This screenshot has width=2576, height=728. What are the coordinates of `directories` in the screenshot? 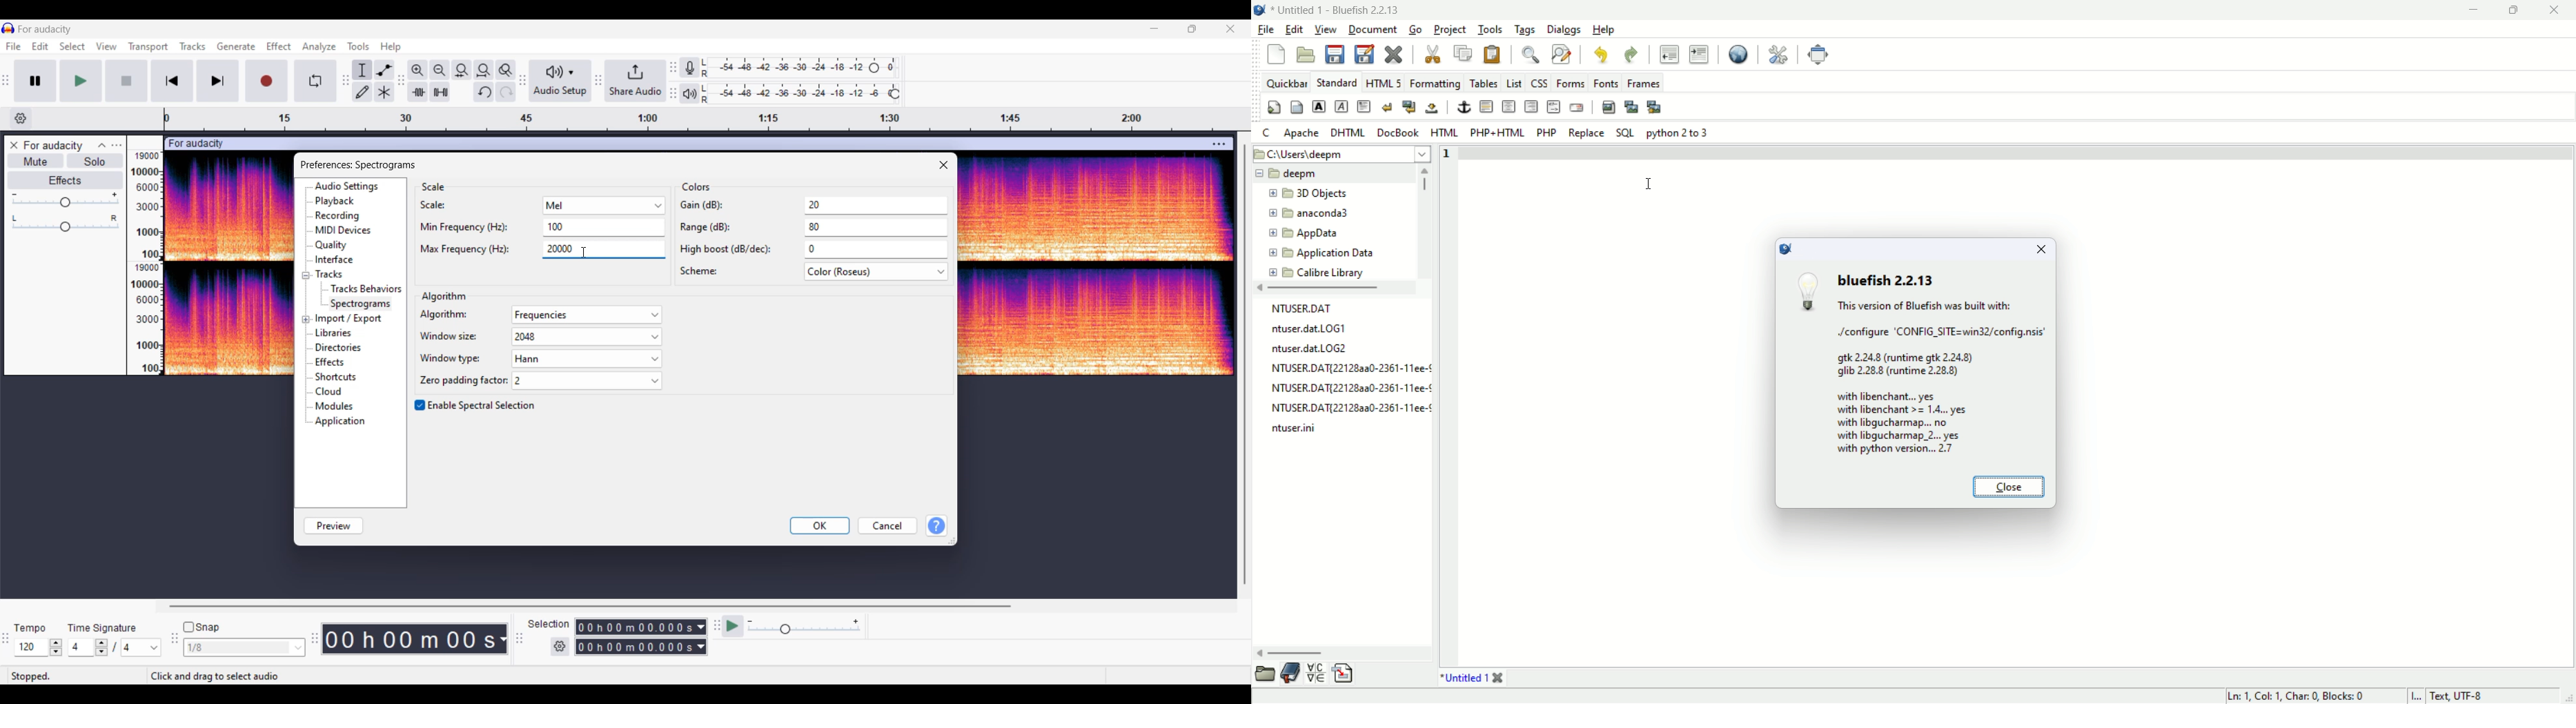 It's located at (343, 349).